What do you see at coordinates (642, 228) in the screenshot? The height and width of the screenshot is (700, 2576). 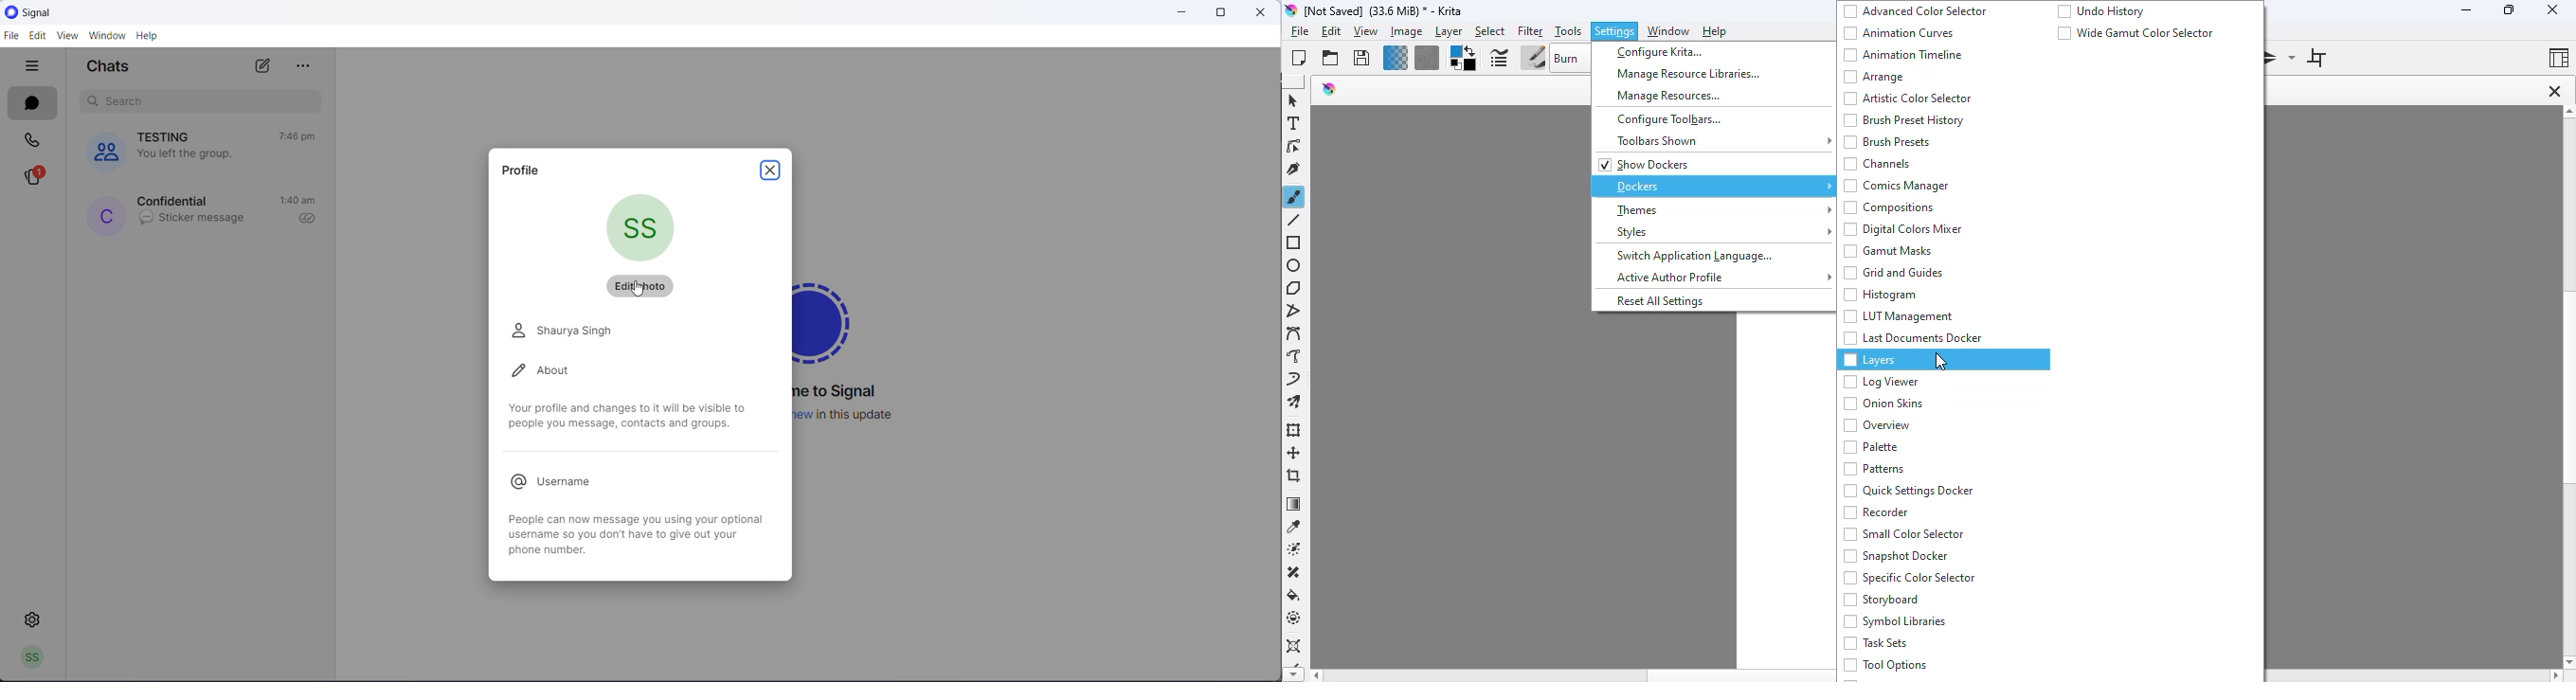 I see `current profile picture` at bounding box center [642, 228].